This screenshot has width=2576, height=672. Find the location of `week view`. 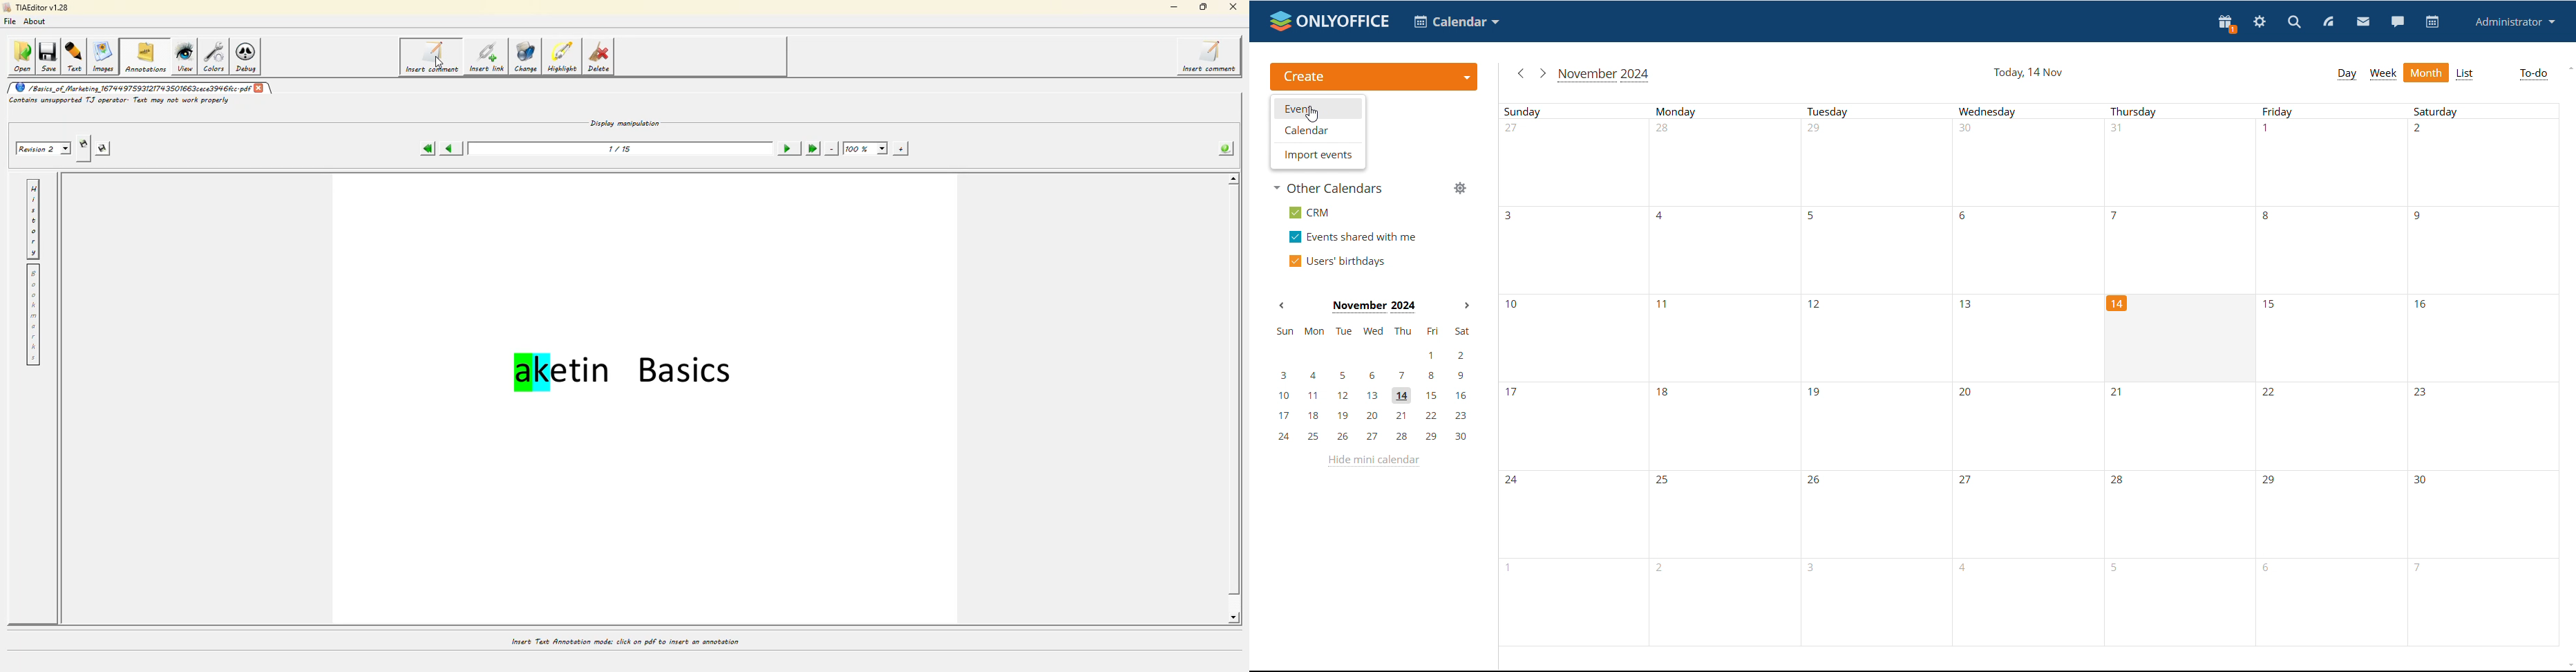

week view is located at coordinates (2383, 73).